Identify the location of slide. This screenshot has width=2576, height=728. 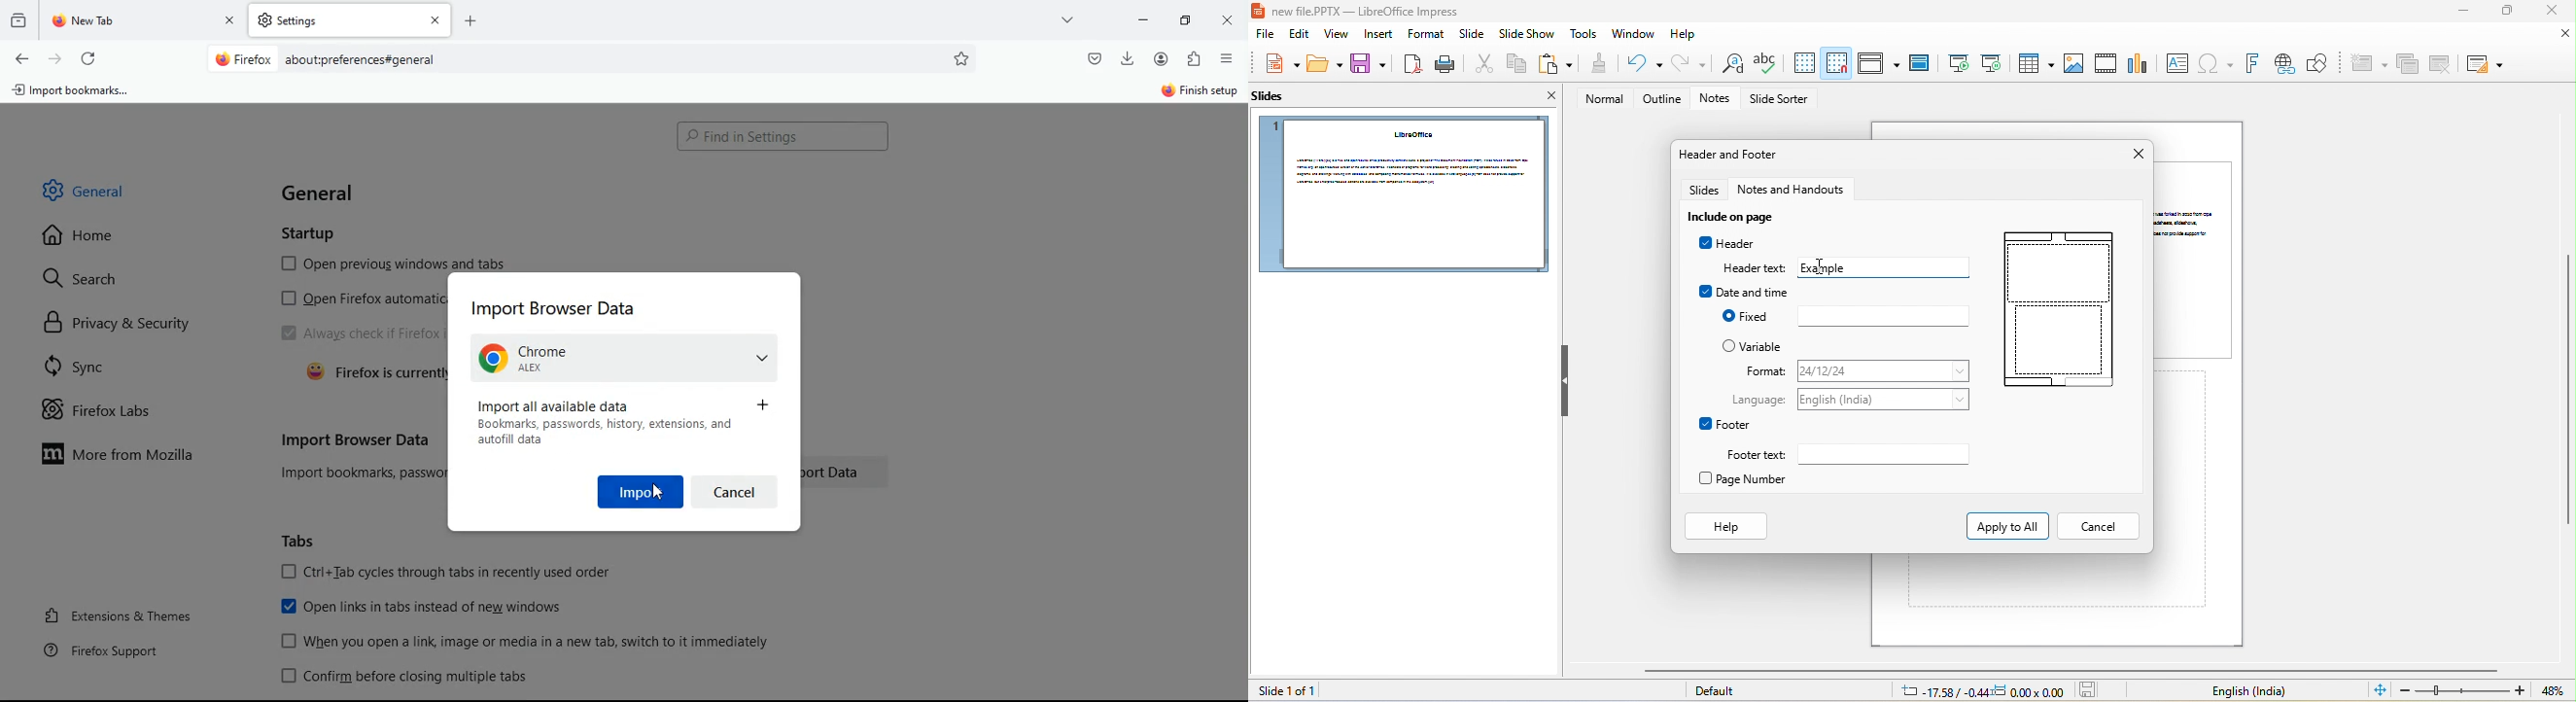
(2197, 259).